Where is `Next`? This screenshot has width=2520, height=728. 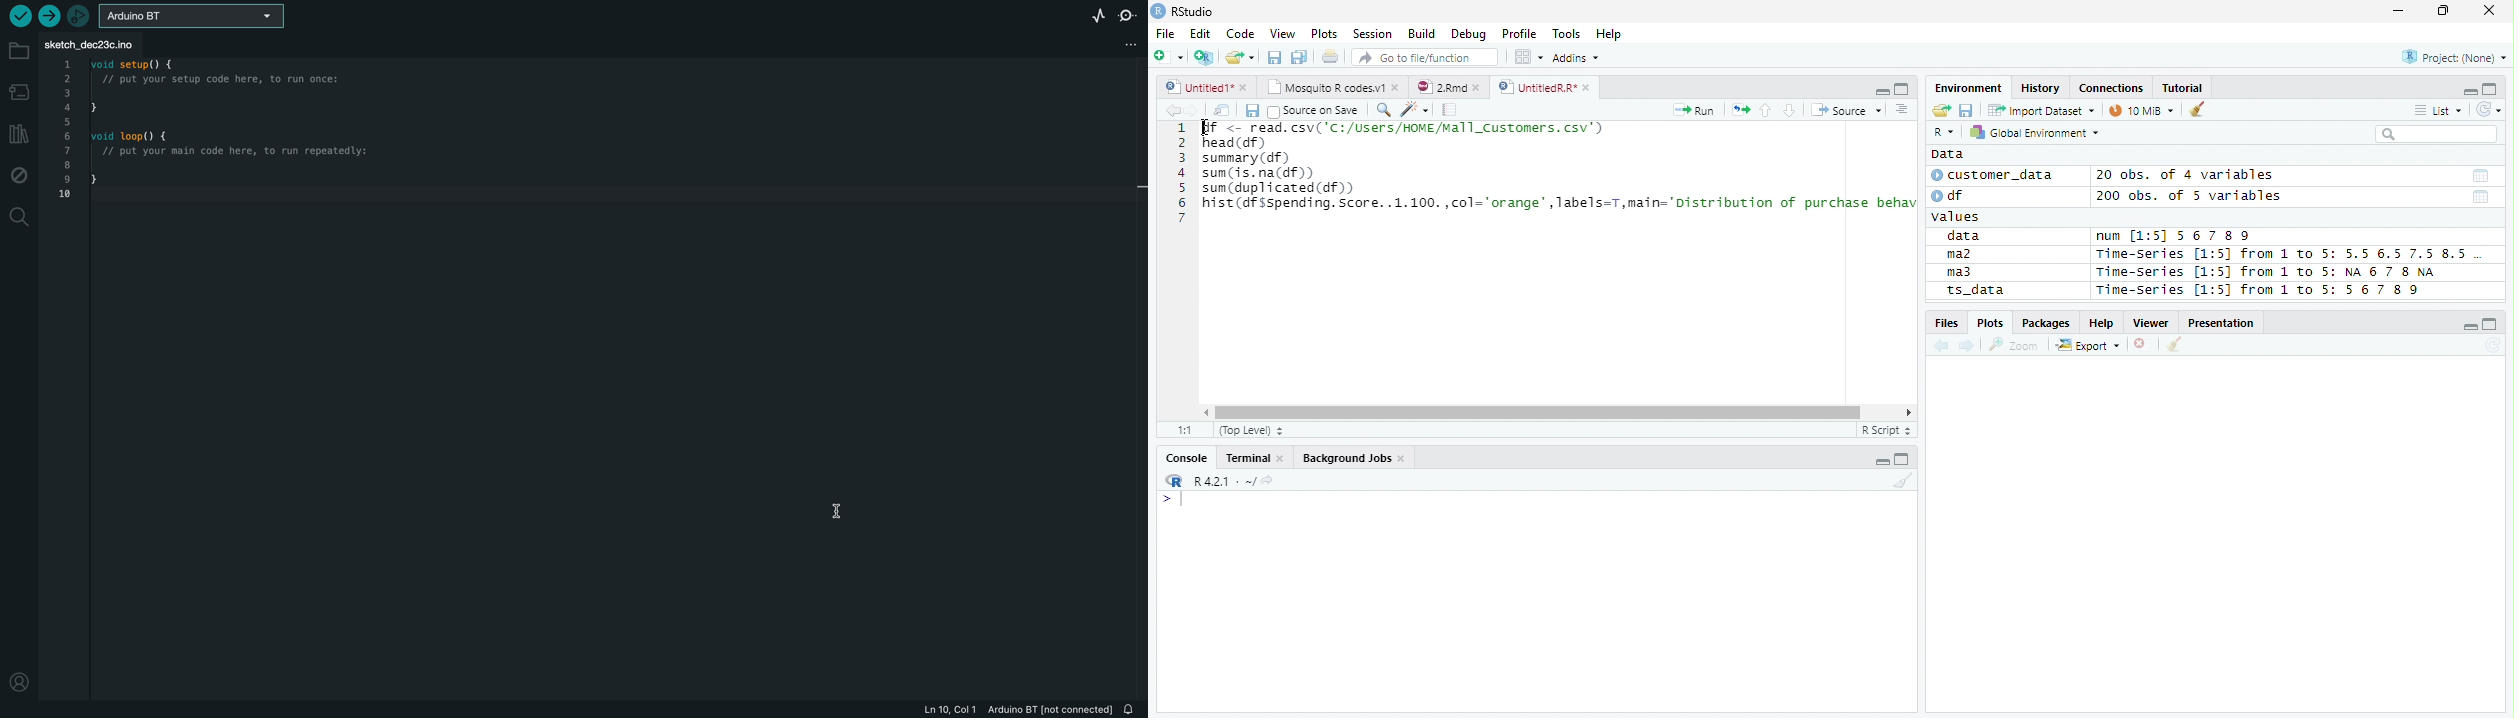
Next is located at coordinates (1968, 347).